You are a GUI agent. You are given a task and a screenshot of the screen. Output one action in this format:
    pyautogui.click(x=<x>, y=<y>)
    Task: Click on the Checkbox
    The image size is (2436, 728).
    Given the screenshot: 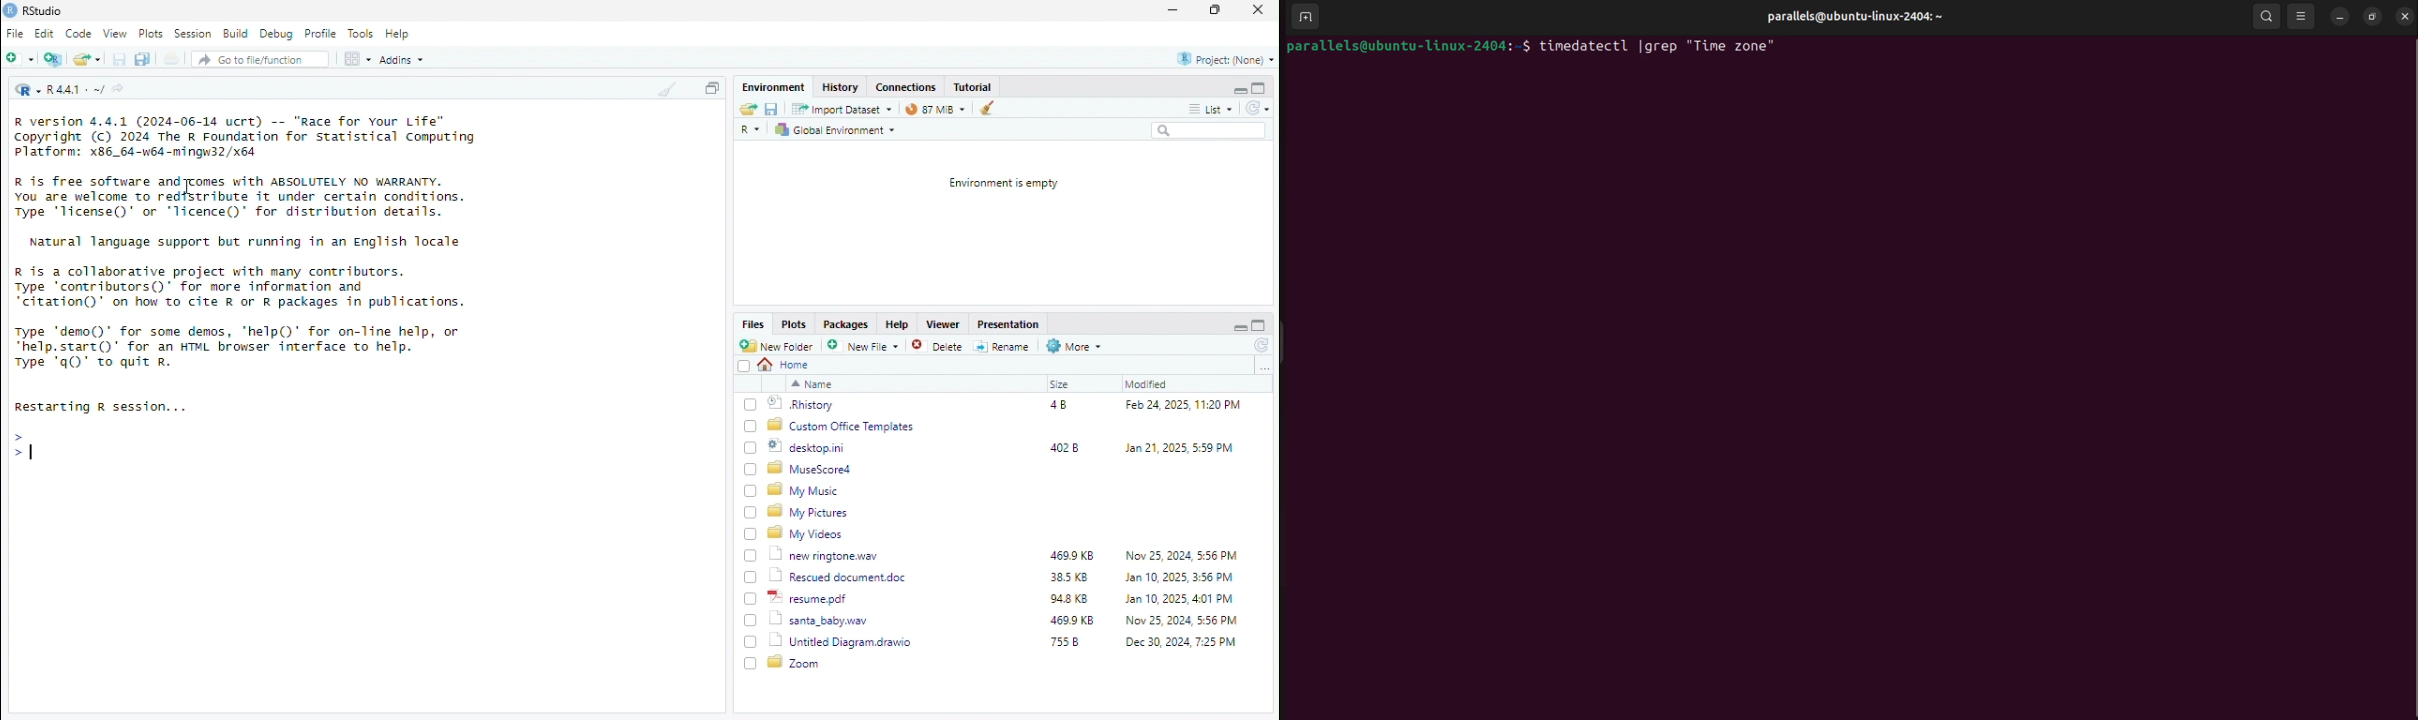 What is the action you would take?
    pyautogui.click(x=751, y=600)
    